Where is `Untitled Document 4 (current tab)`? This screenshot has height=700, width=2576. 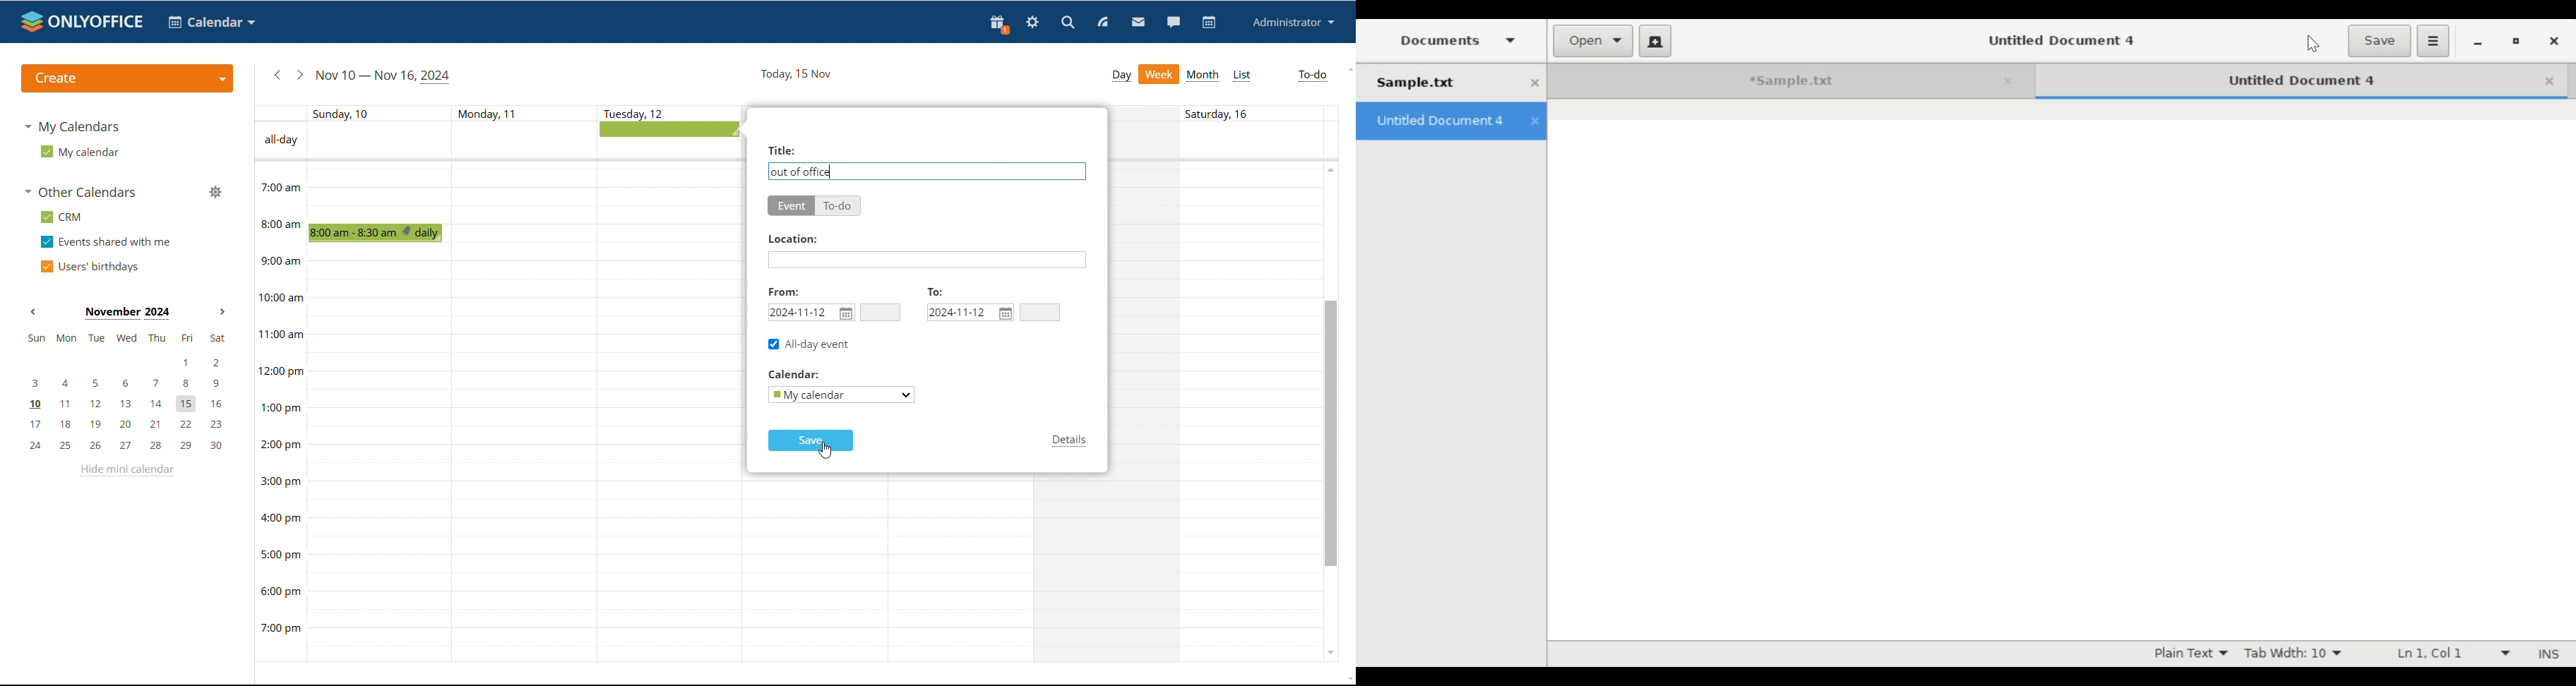
Untitled Document 4 (current tab) is located at coordinates (2284, 79).